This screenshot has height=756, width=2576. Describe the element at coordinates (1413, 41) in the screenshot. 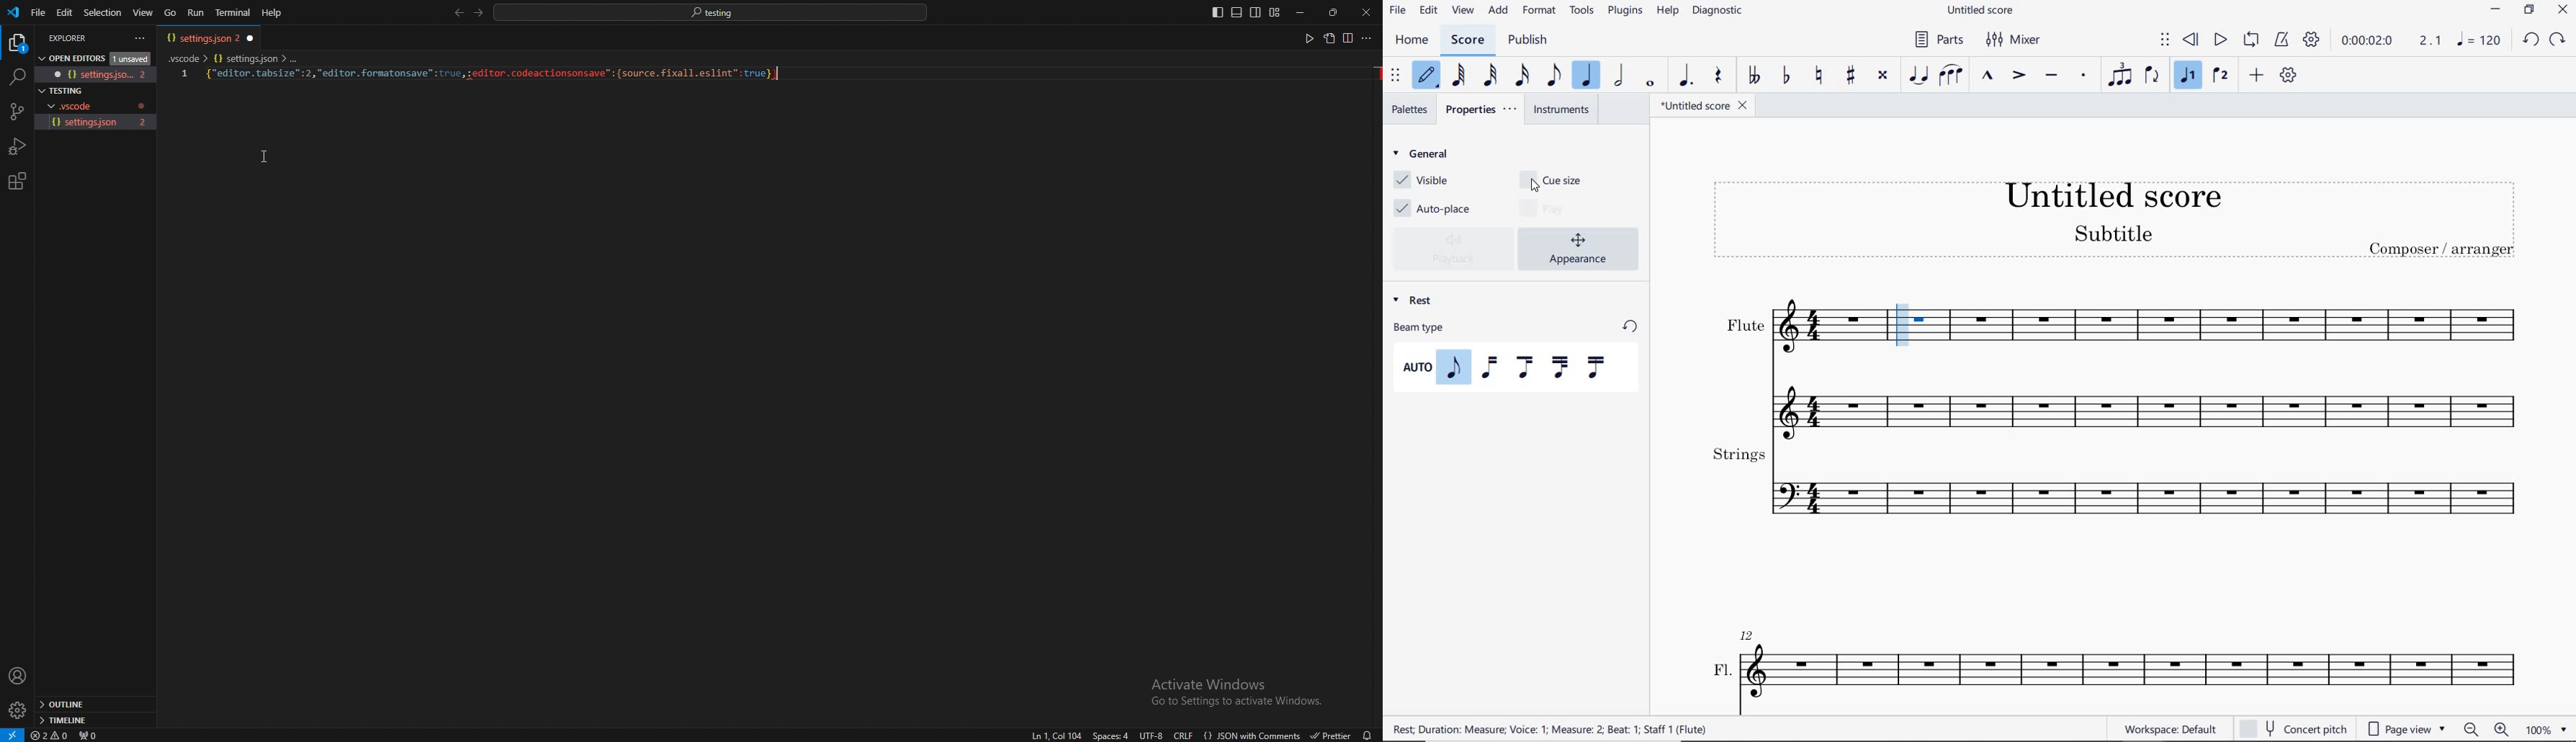

I see `home` at that location.